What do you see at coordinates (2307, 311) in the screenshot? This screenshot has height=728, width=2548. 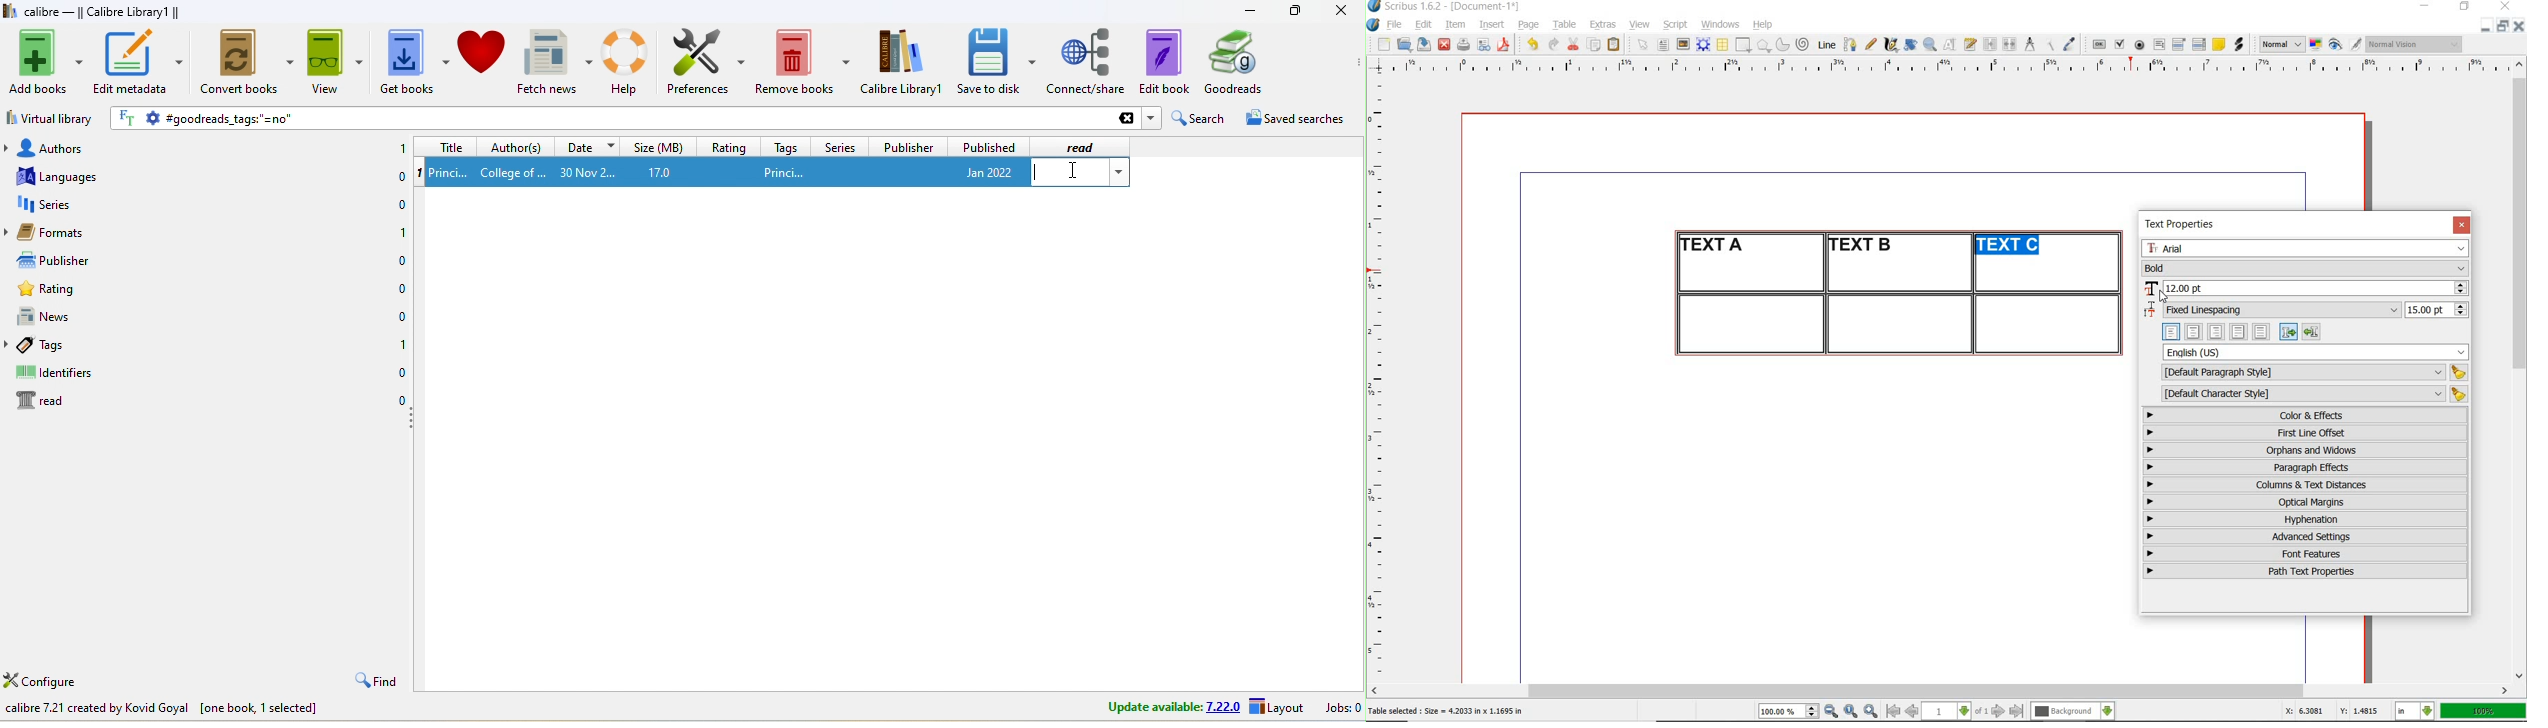 I see `fixed linespacing` at bounding box center [2307, 311].